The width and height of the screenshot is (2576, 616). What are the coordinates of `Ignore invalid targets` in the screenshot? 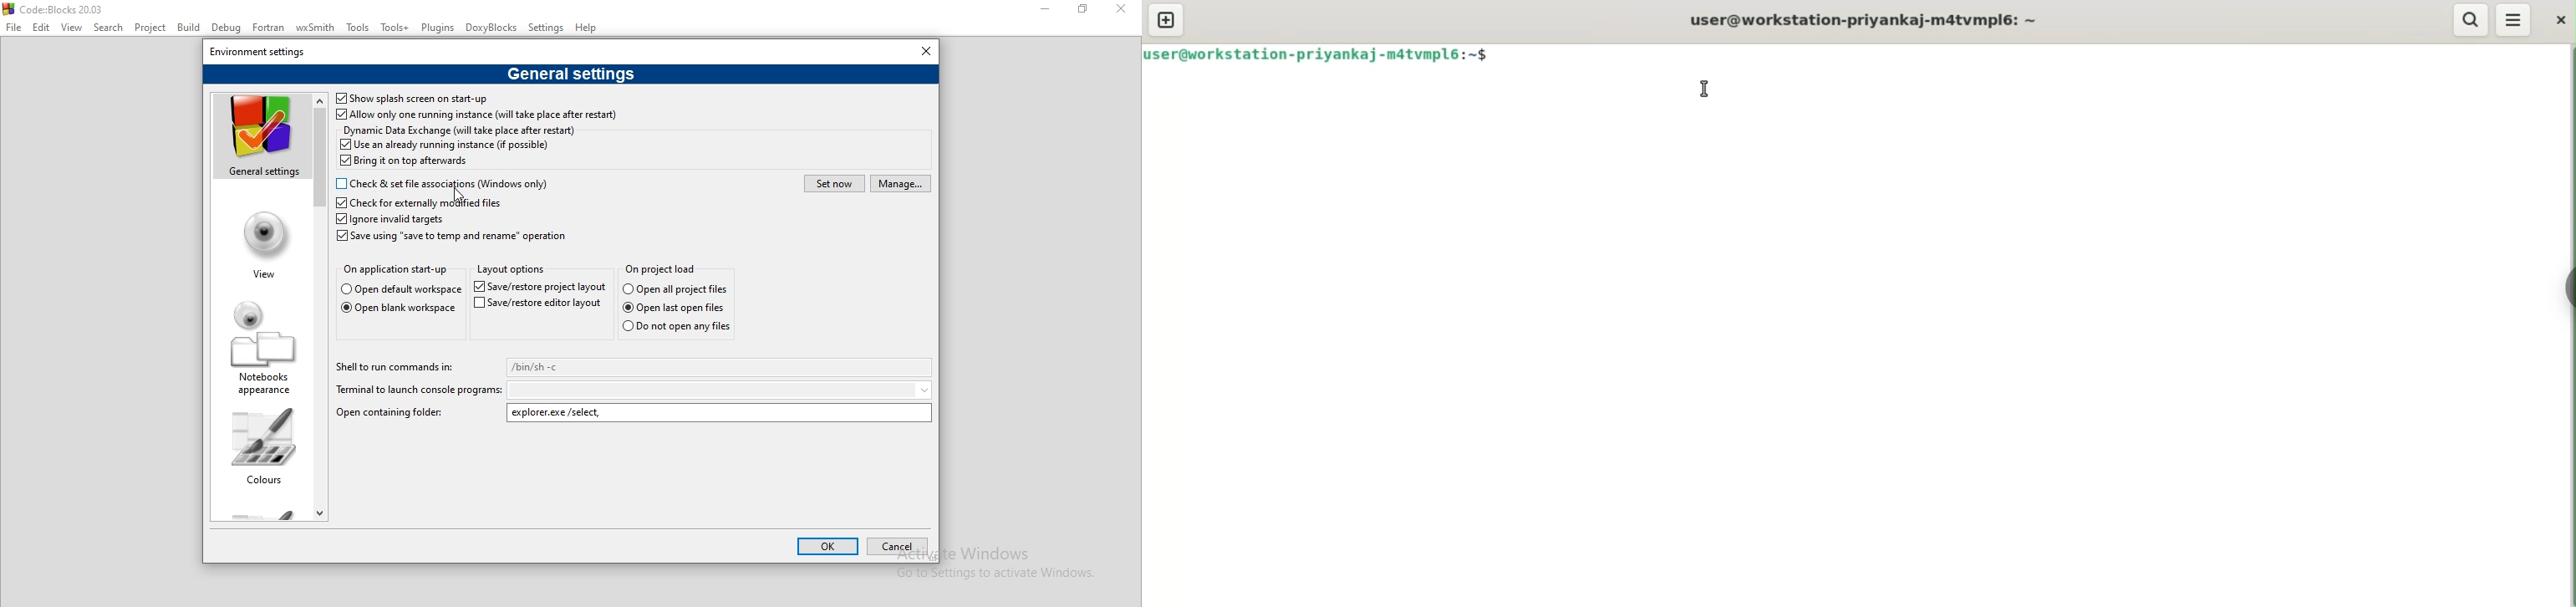 It's located at (390, 220).